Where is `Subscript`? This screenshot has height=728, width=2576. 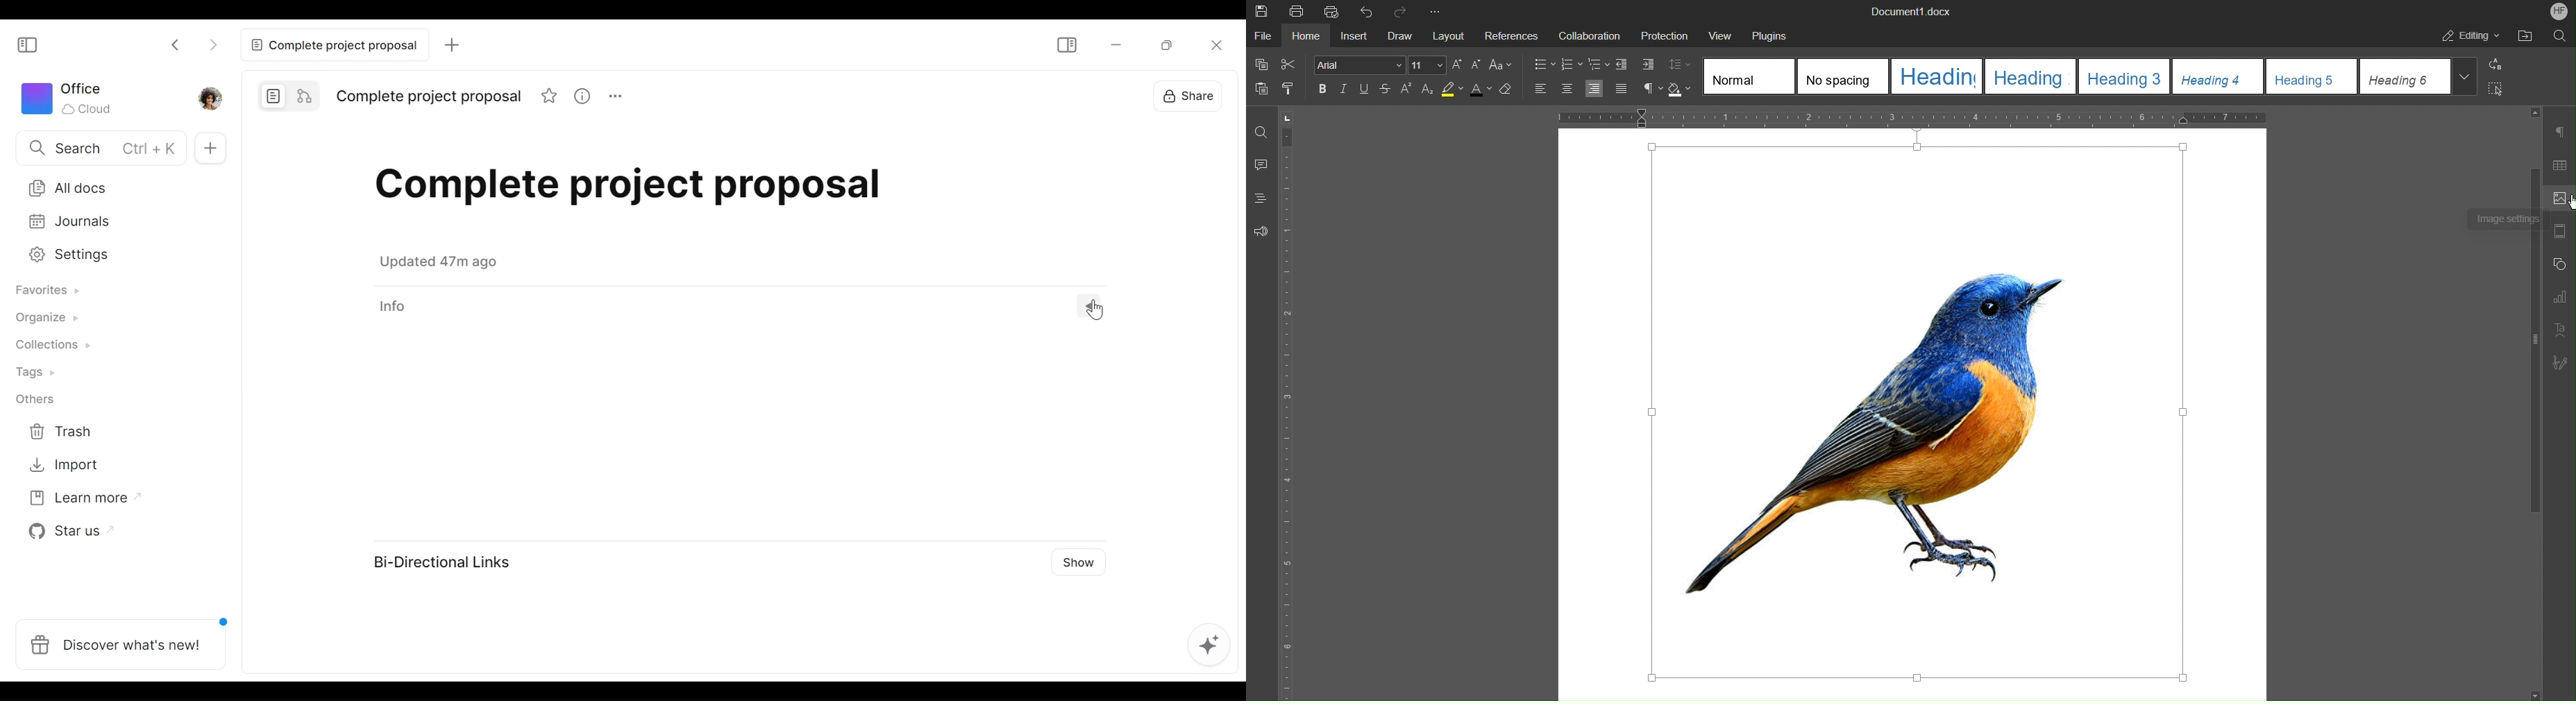 Subscript is located at coordinates (1426, 91).